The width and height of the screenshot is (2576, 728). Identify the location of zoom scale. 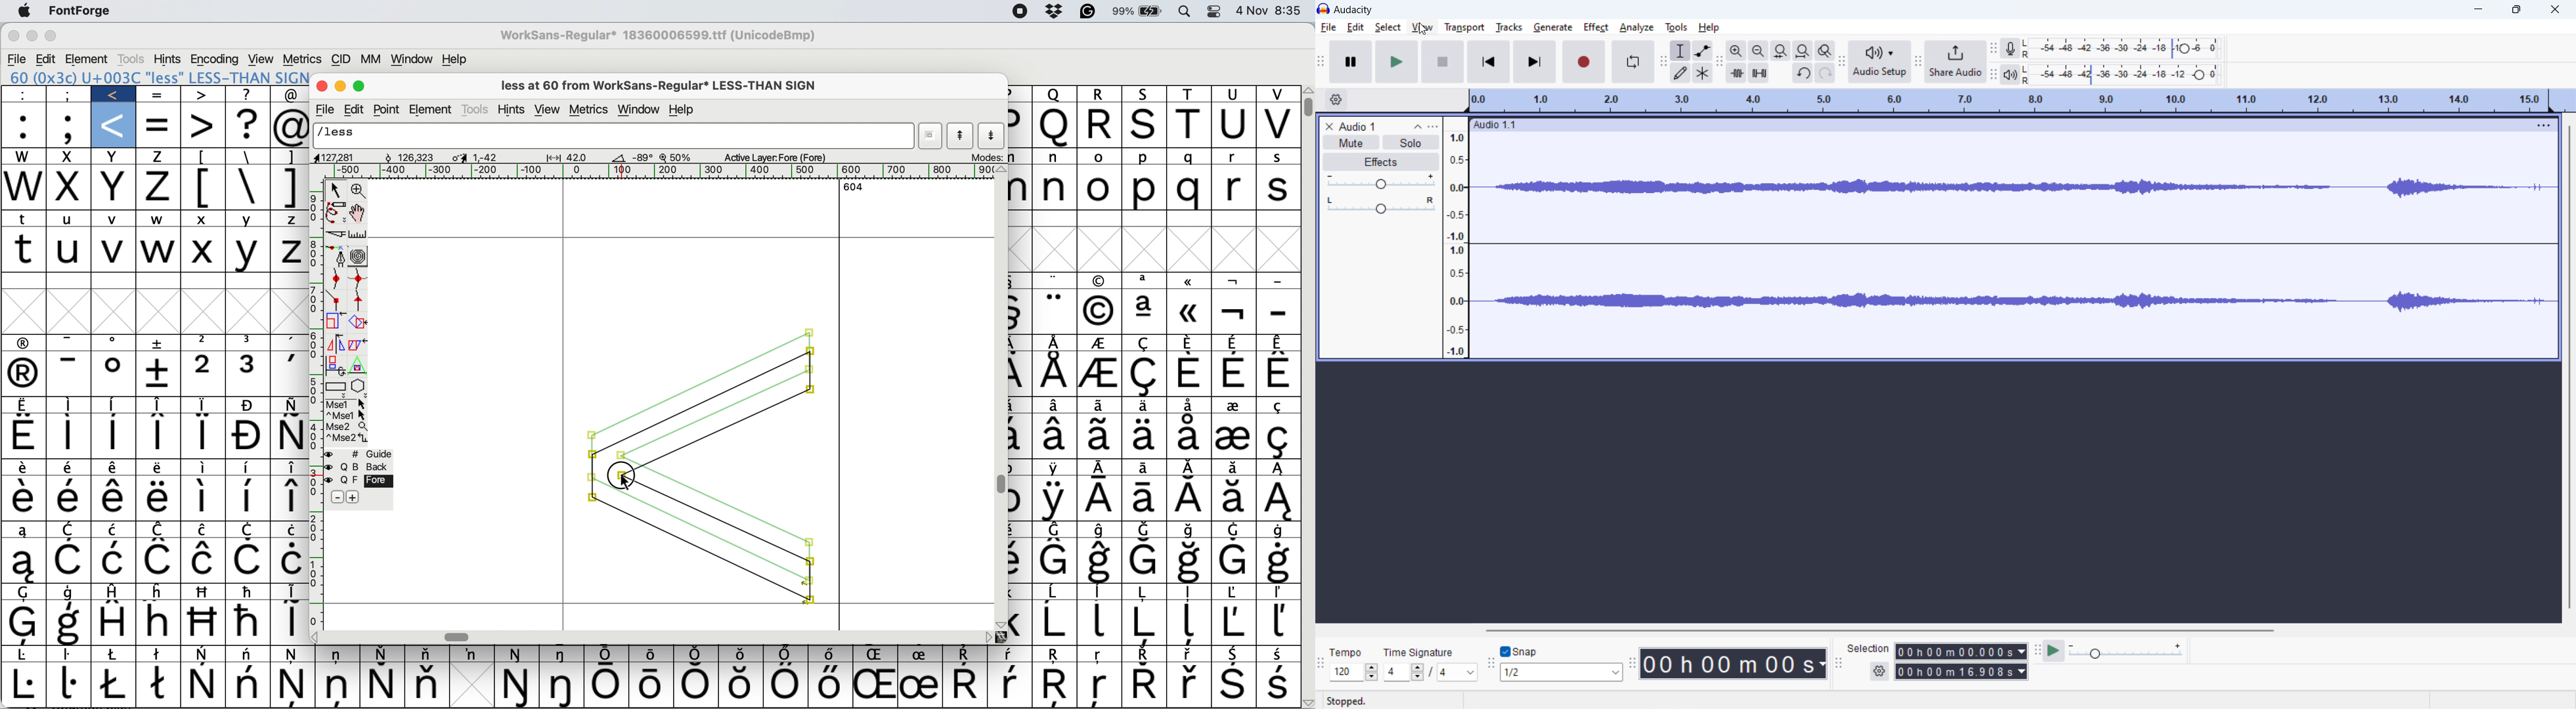
(677, 156).